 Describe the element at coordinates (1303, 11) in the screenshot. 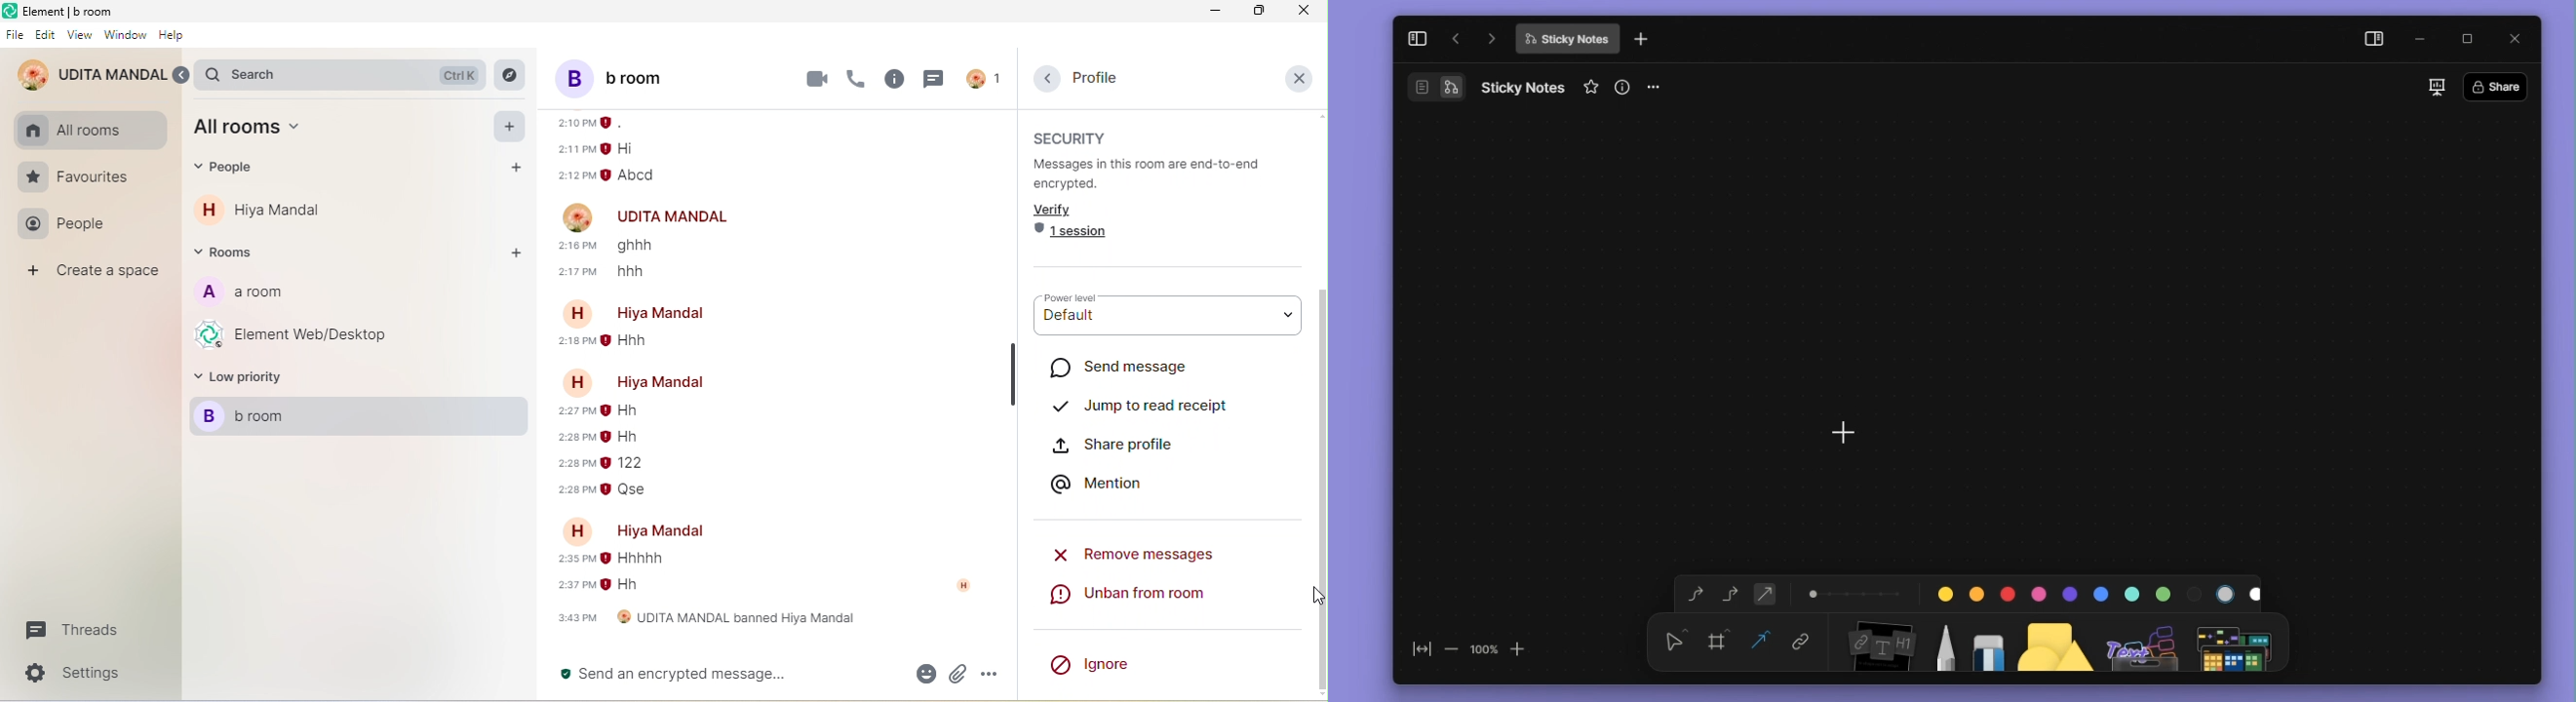

I see `close` at that location.